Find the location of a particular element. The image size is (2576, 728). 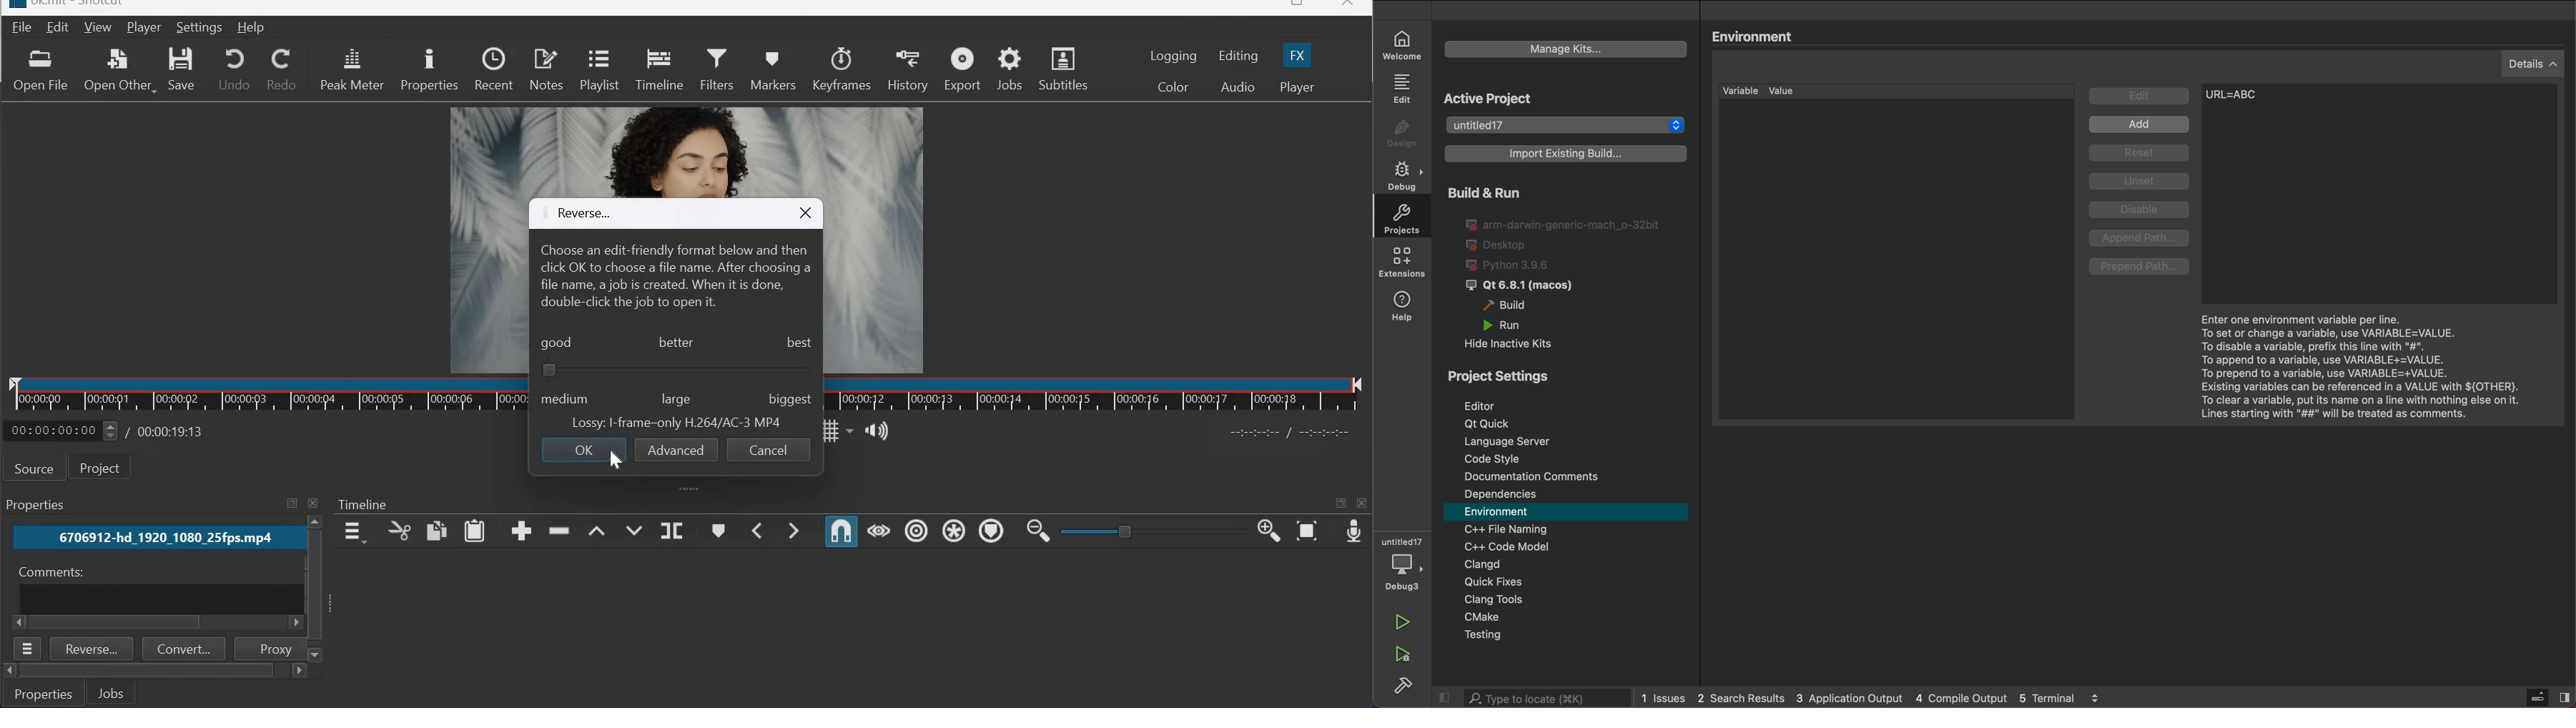

Add is located at coordinates (2142, 126).